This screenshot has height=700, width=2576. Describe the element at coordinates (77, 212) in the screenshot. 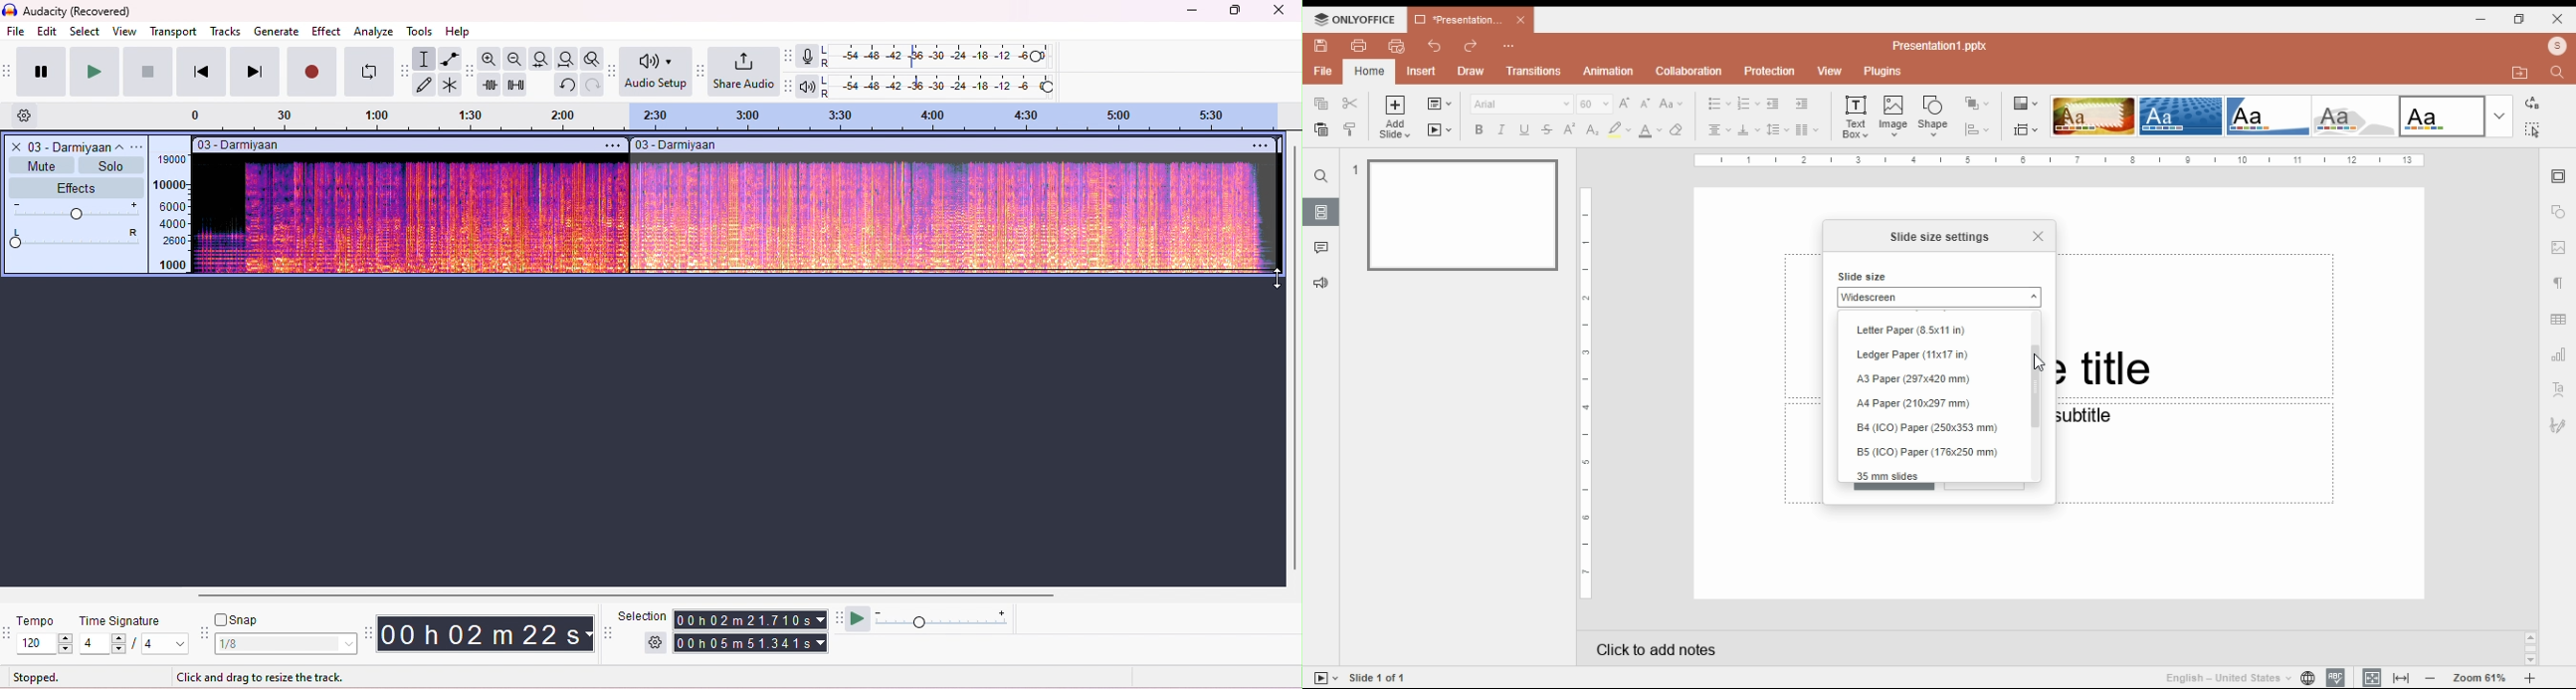

I see `volume` at that location.